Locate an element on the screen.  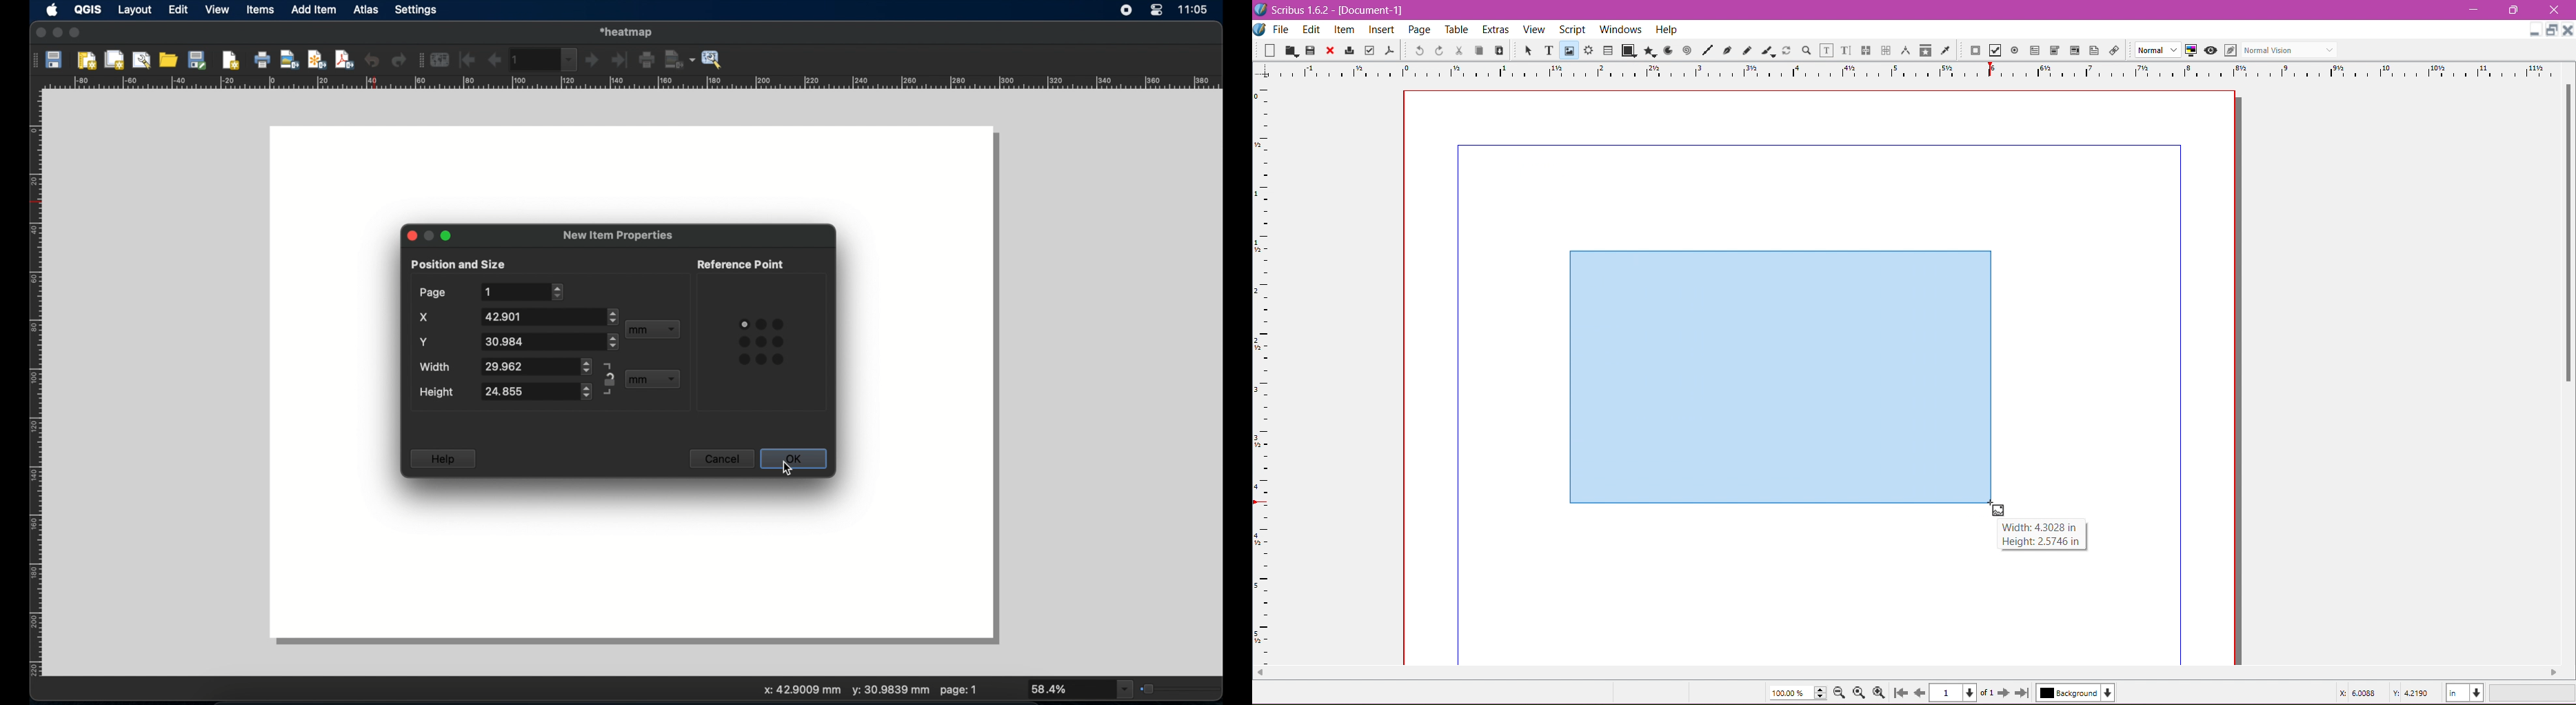
PDF Check Box is located at coordinates (1995, 50).